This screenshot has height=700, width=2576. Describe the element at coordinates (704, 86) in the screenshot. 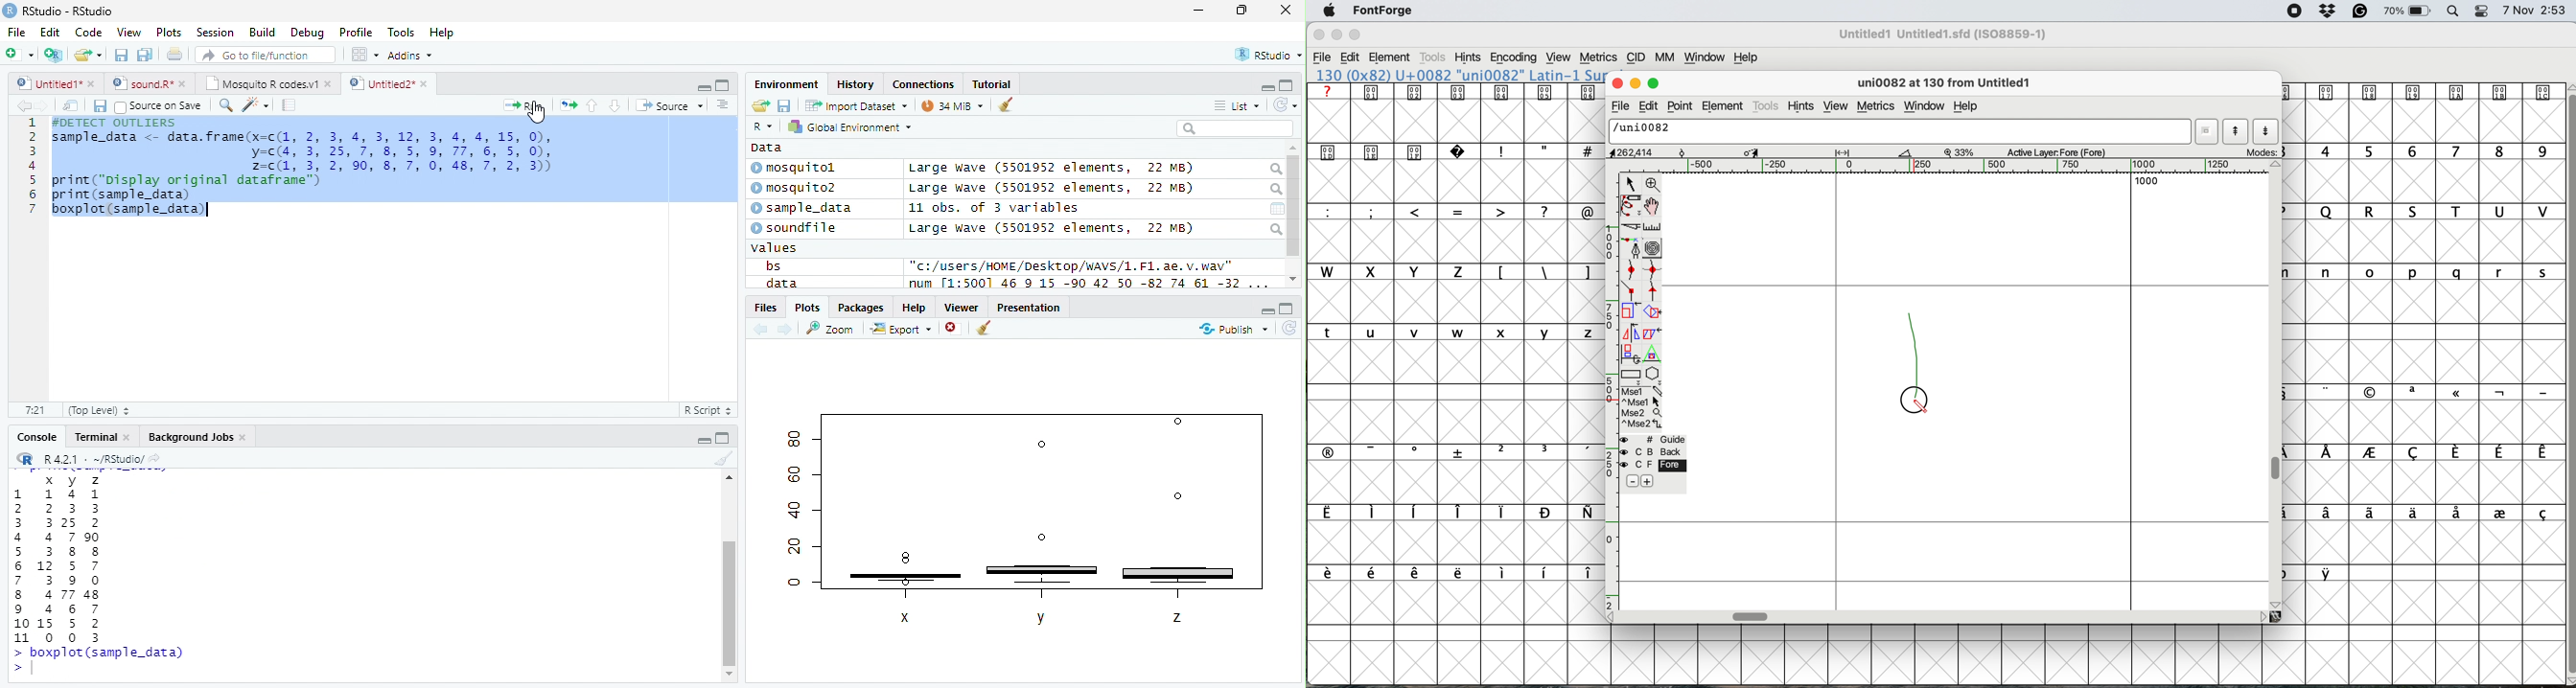

I see `minimize` at that location.